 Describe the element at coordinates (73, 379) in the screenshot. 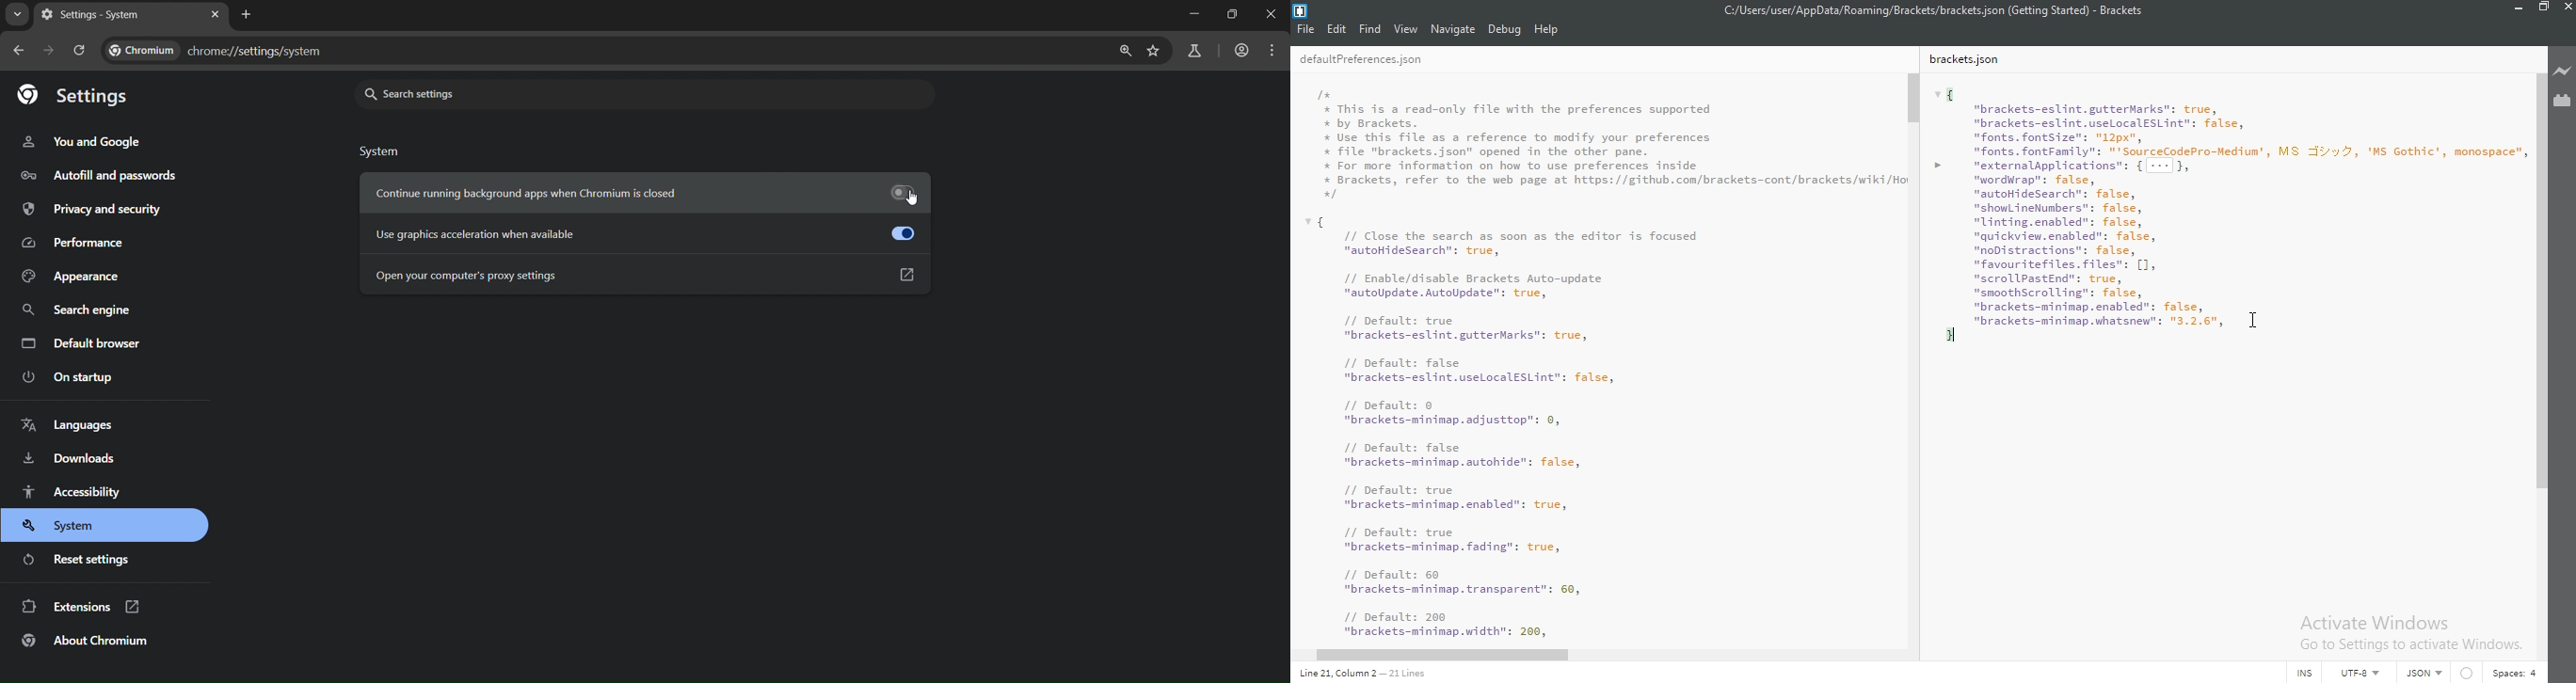

I see `on startup` at that location.